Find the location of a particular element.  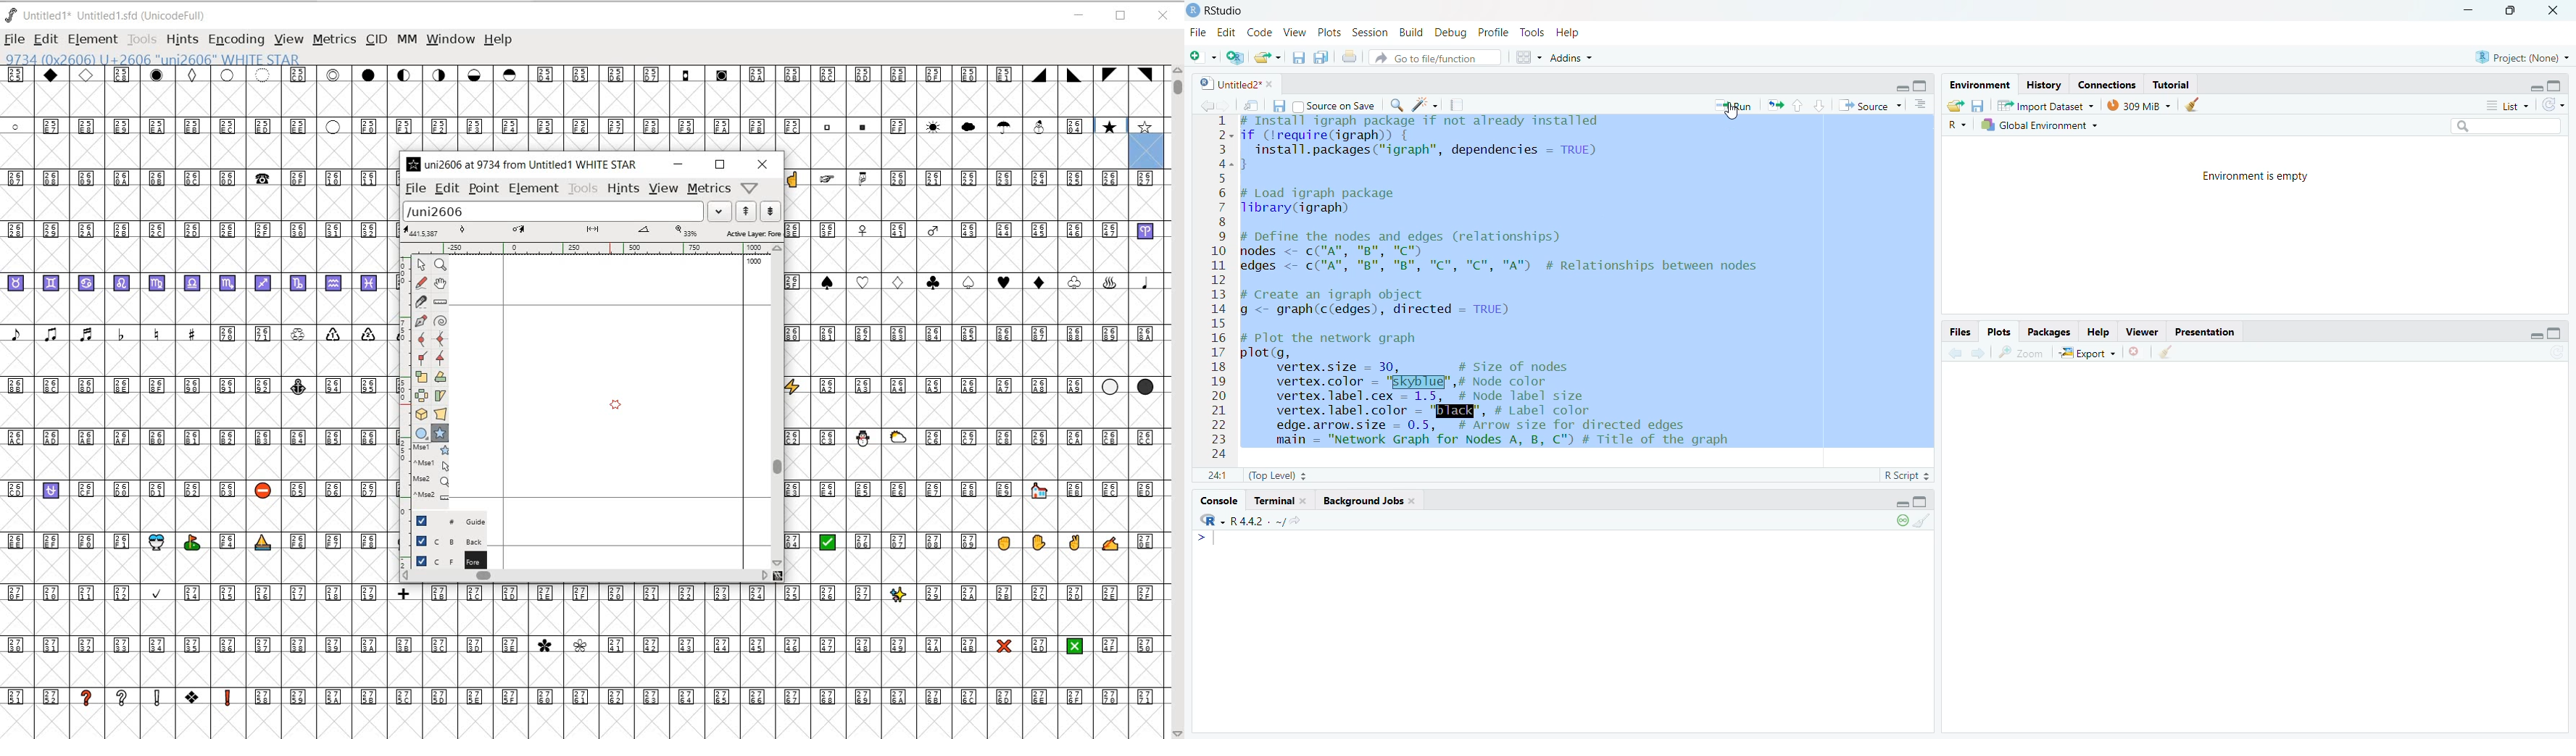

zoom is located at coordinates (2022, 354).